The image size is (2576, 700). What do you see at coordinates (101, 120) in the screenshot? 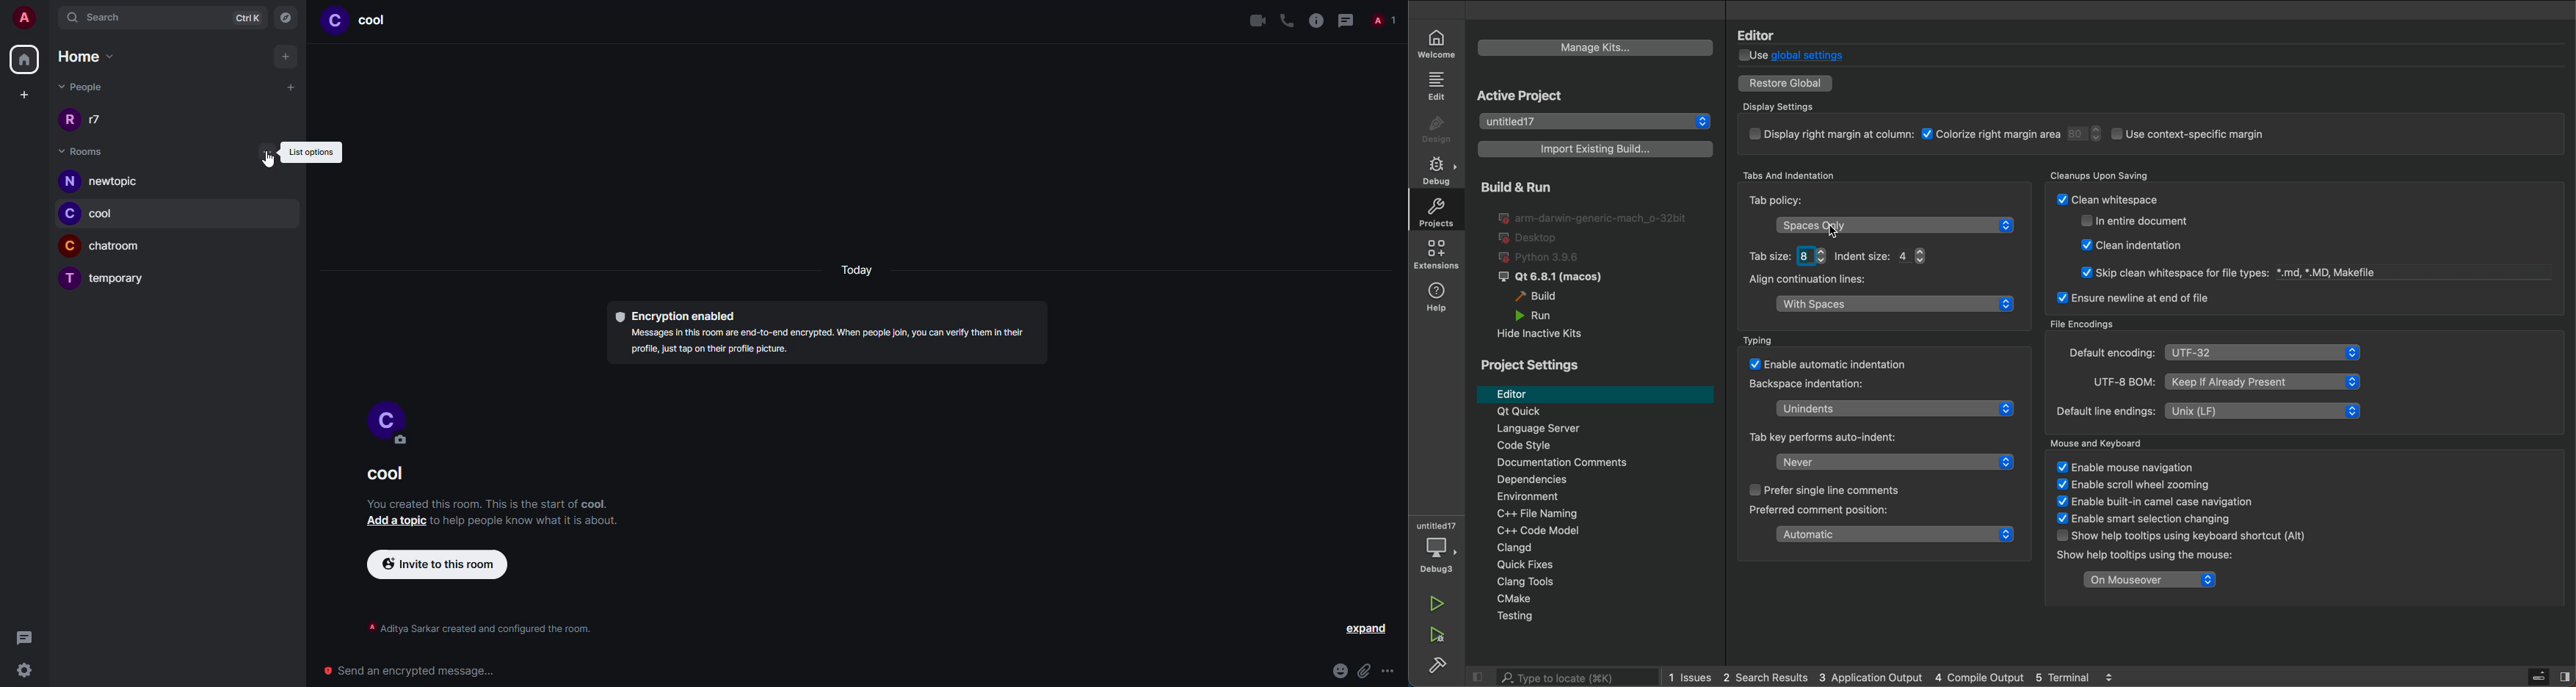
I see `people` at bounding box center [101, 120].